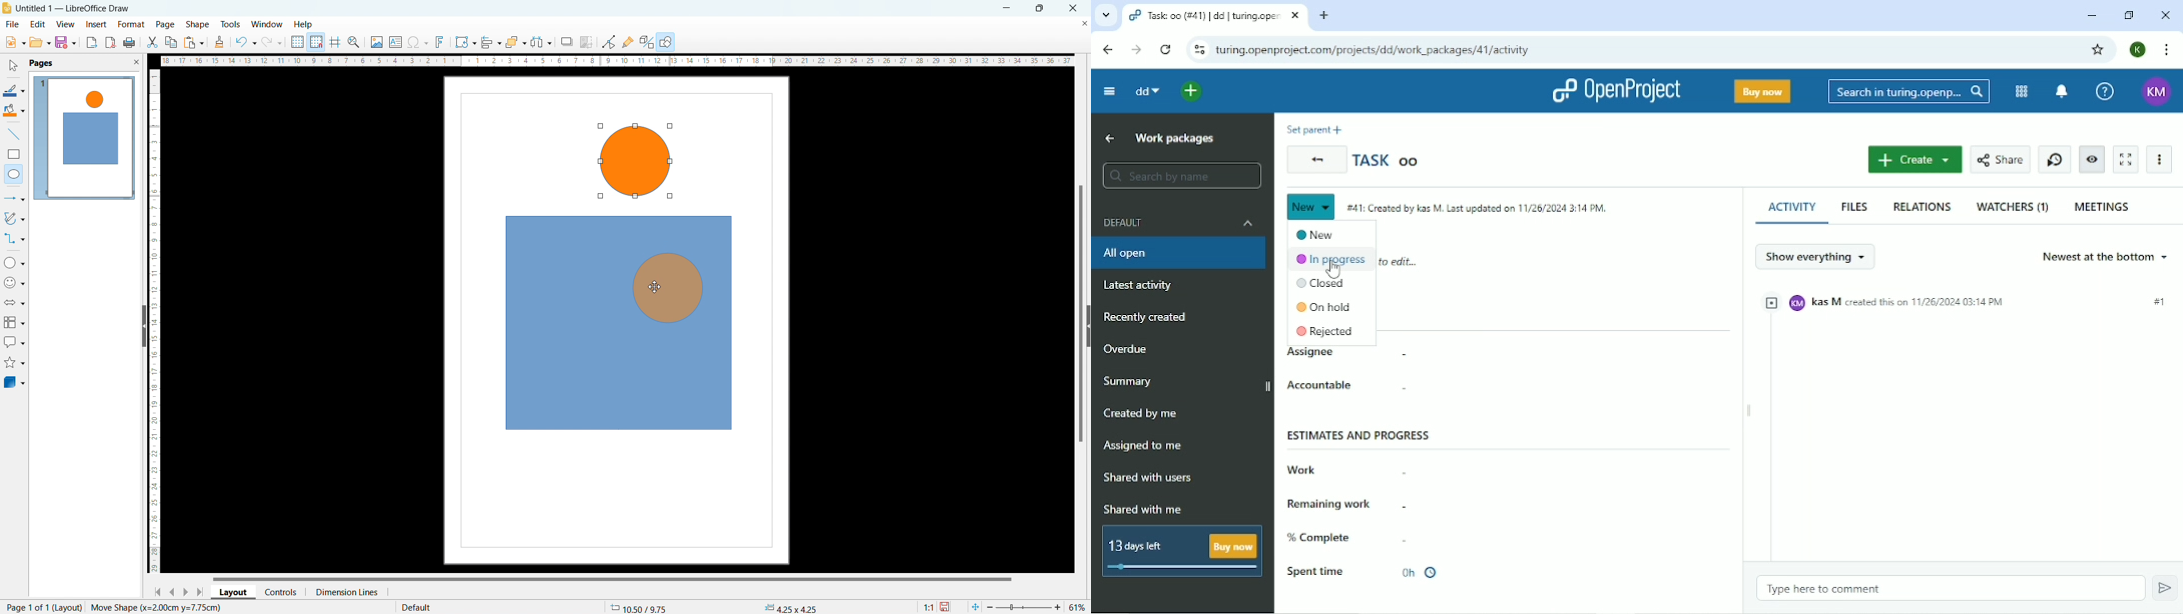 The image size is (2184, 616). What do you see at coordinates (1364, 572) in the screenshot?
I see `Spent time 0h` at bounding box center [1364, 572].